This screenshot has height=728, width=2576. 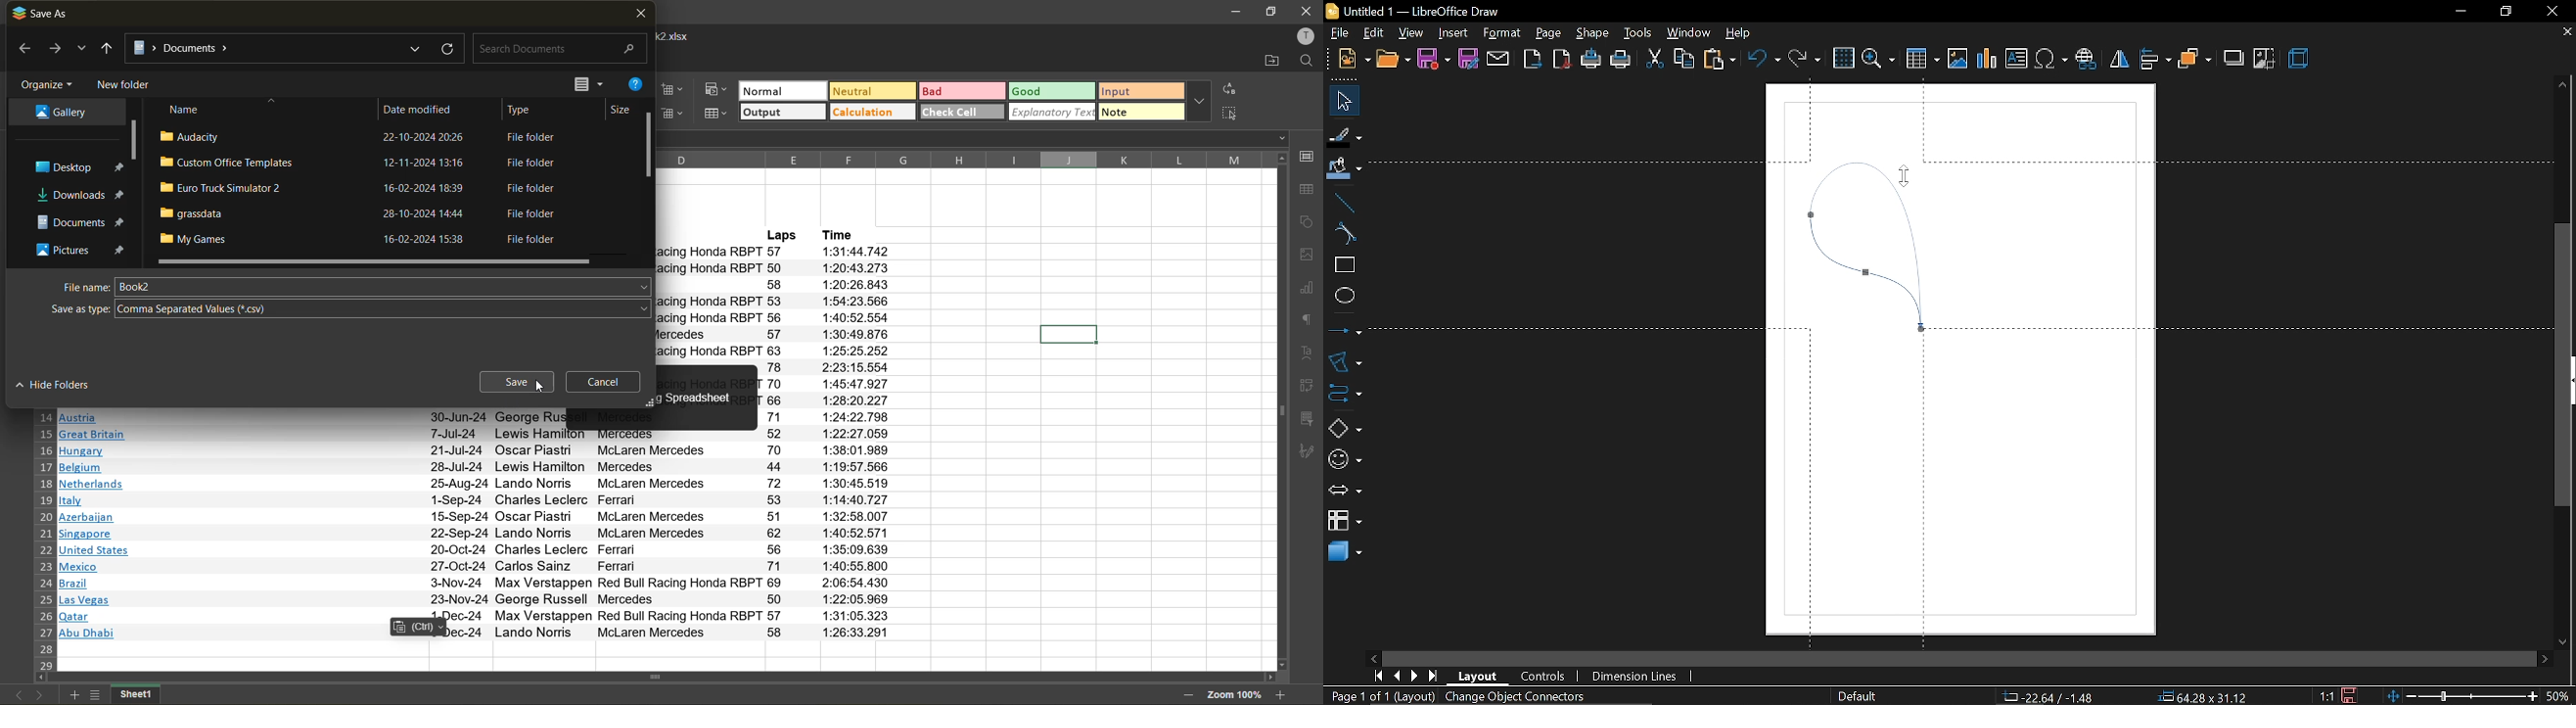 What do you see at coordinates (475, 500) in the screenshot?
I see `text info` at bounding box center [475, 500].